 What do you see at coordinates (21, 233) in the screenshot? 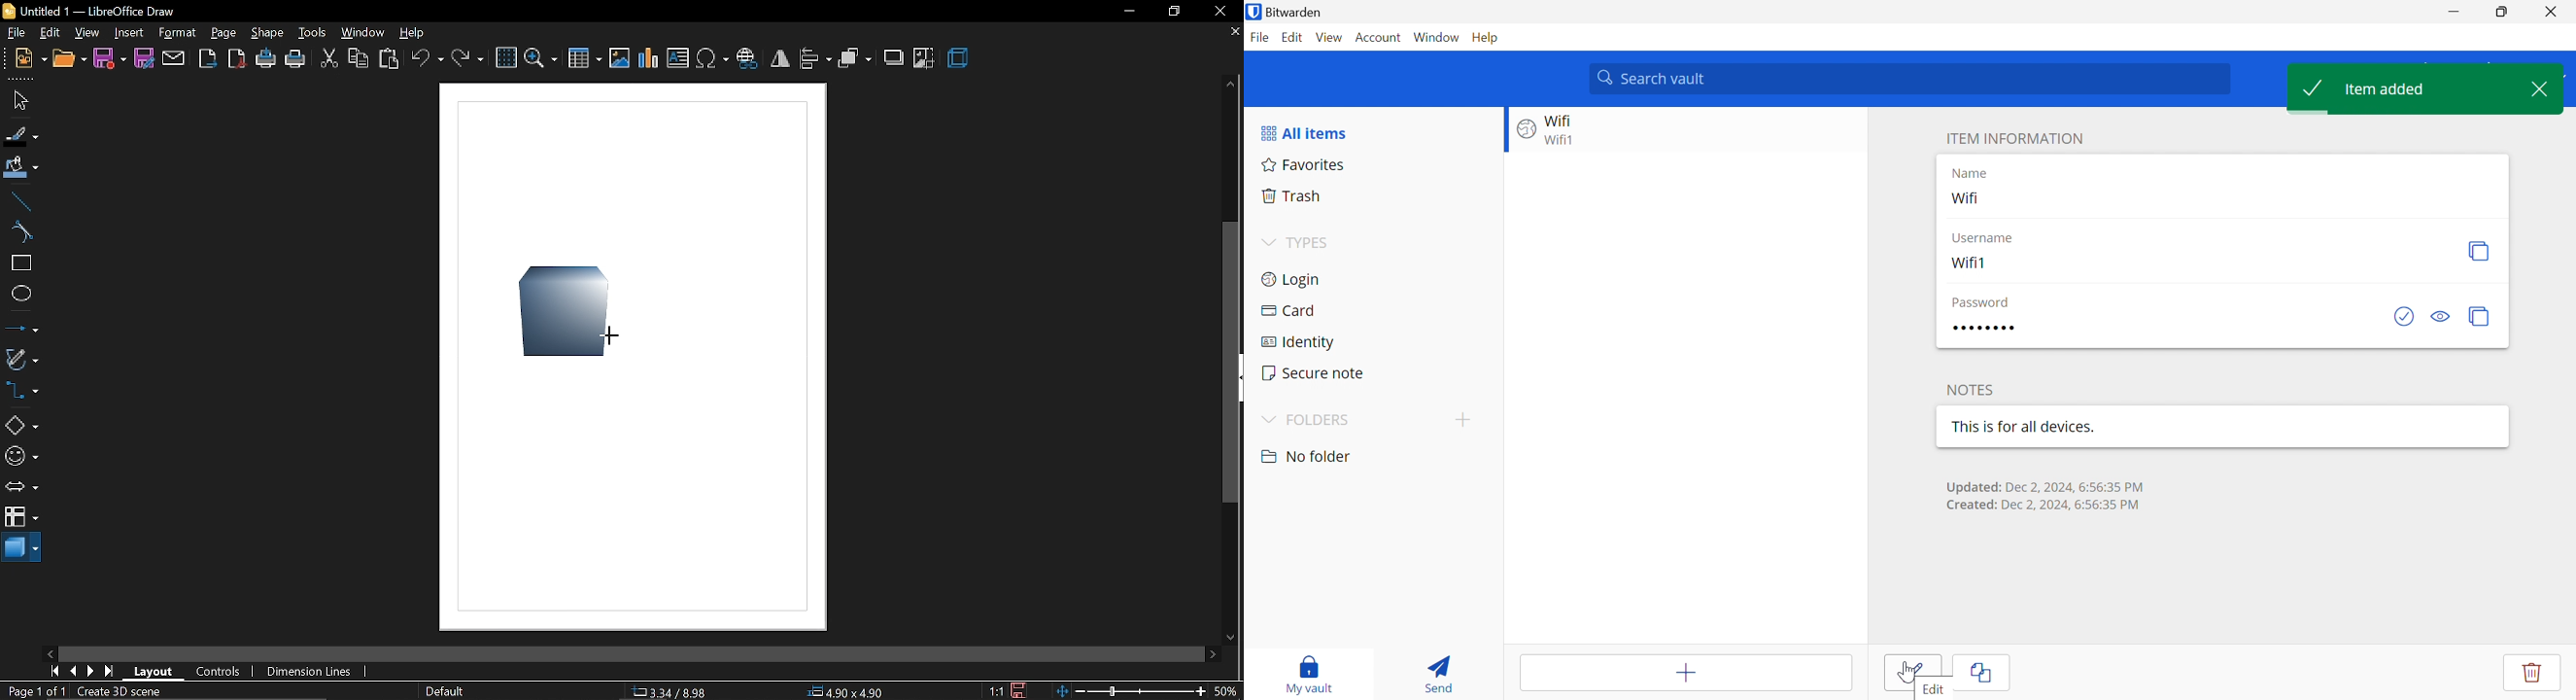
I see `curve` at bounding box center [21, 233].